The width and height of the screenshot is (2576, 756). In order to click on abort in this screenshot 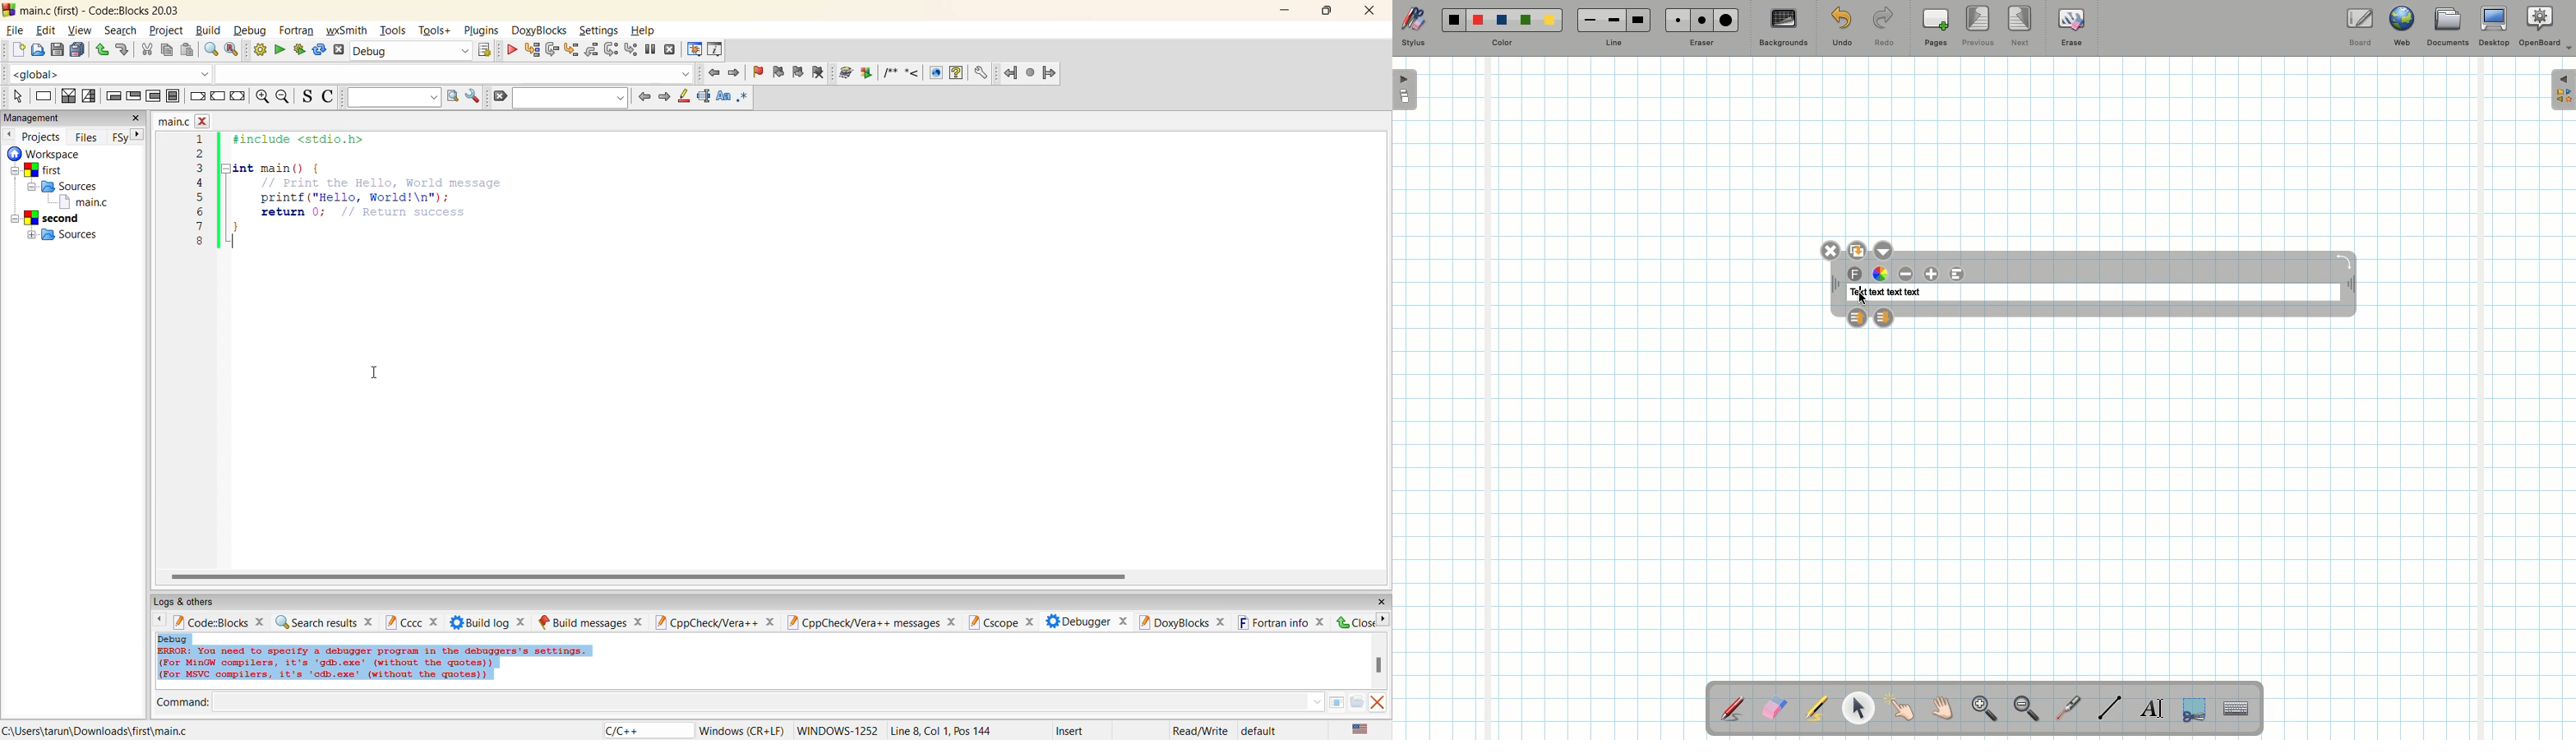, I will do `click(338, 51)`.